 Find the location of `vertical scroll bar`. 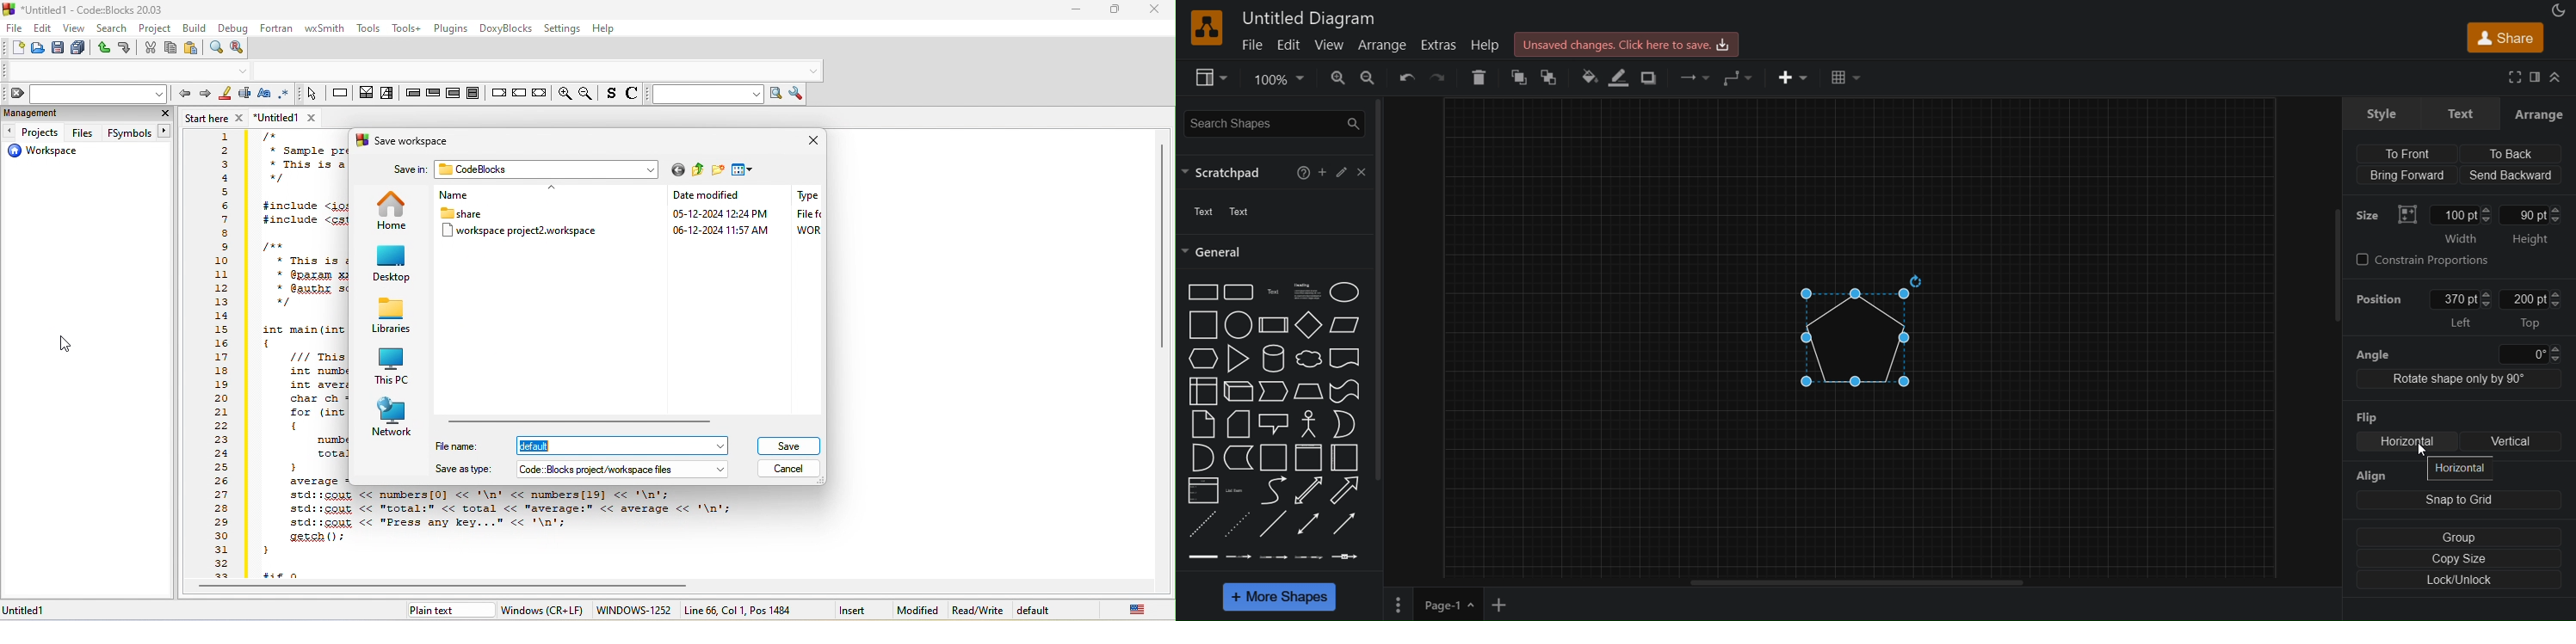

vertical scroll bar is located at coordinates (2336, 292).